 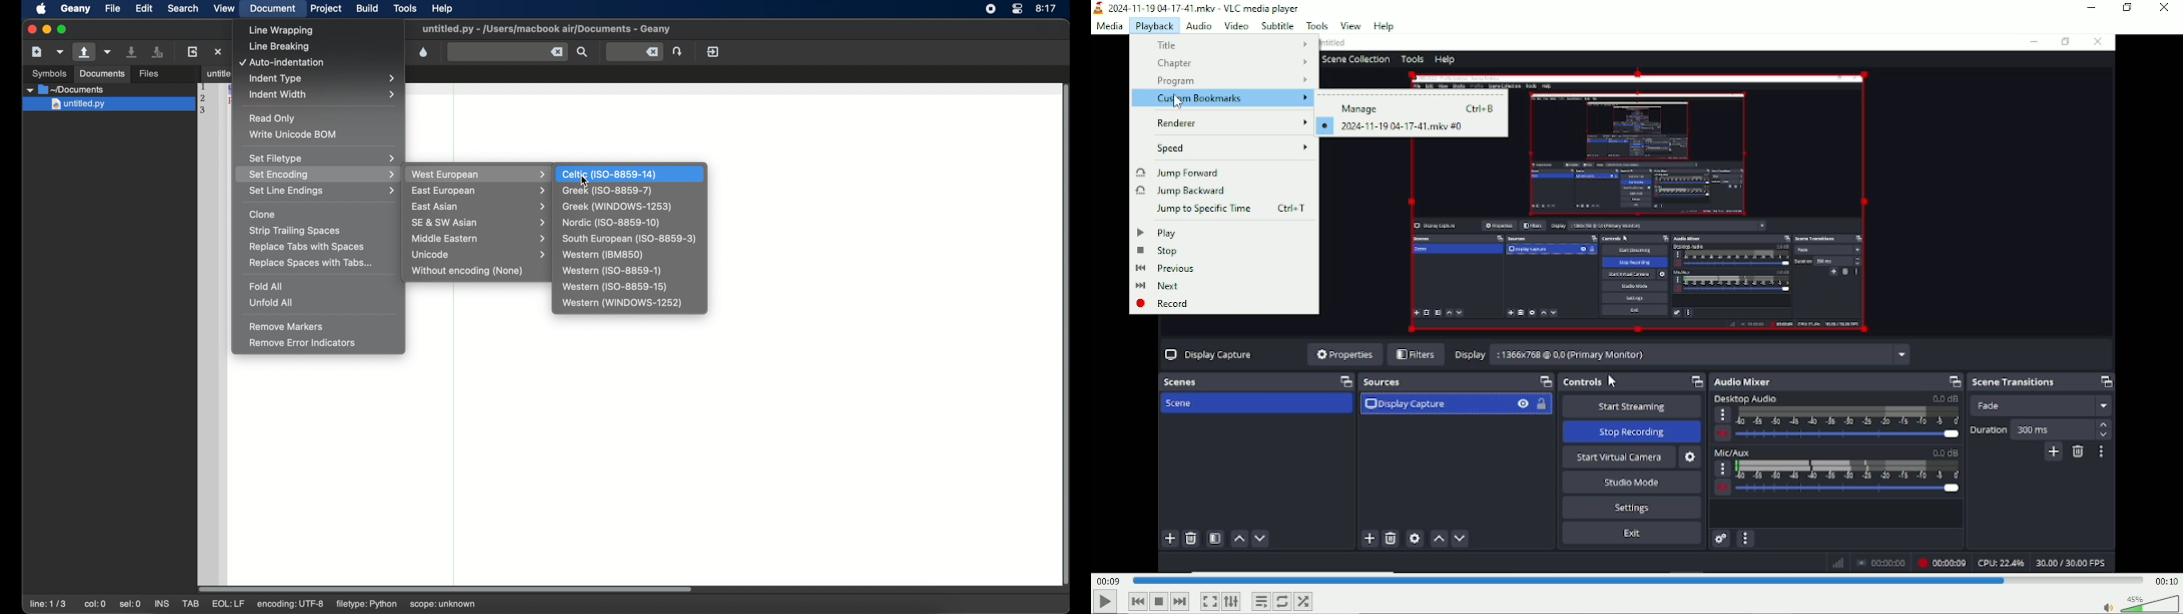 I want to click on middle eastern menu, so click(x=481, y=238).